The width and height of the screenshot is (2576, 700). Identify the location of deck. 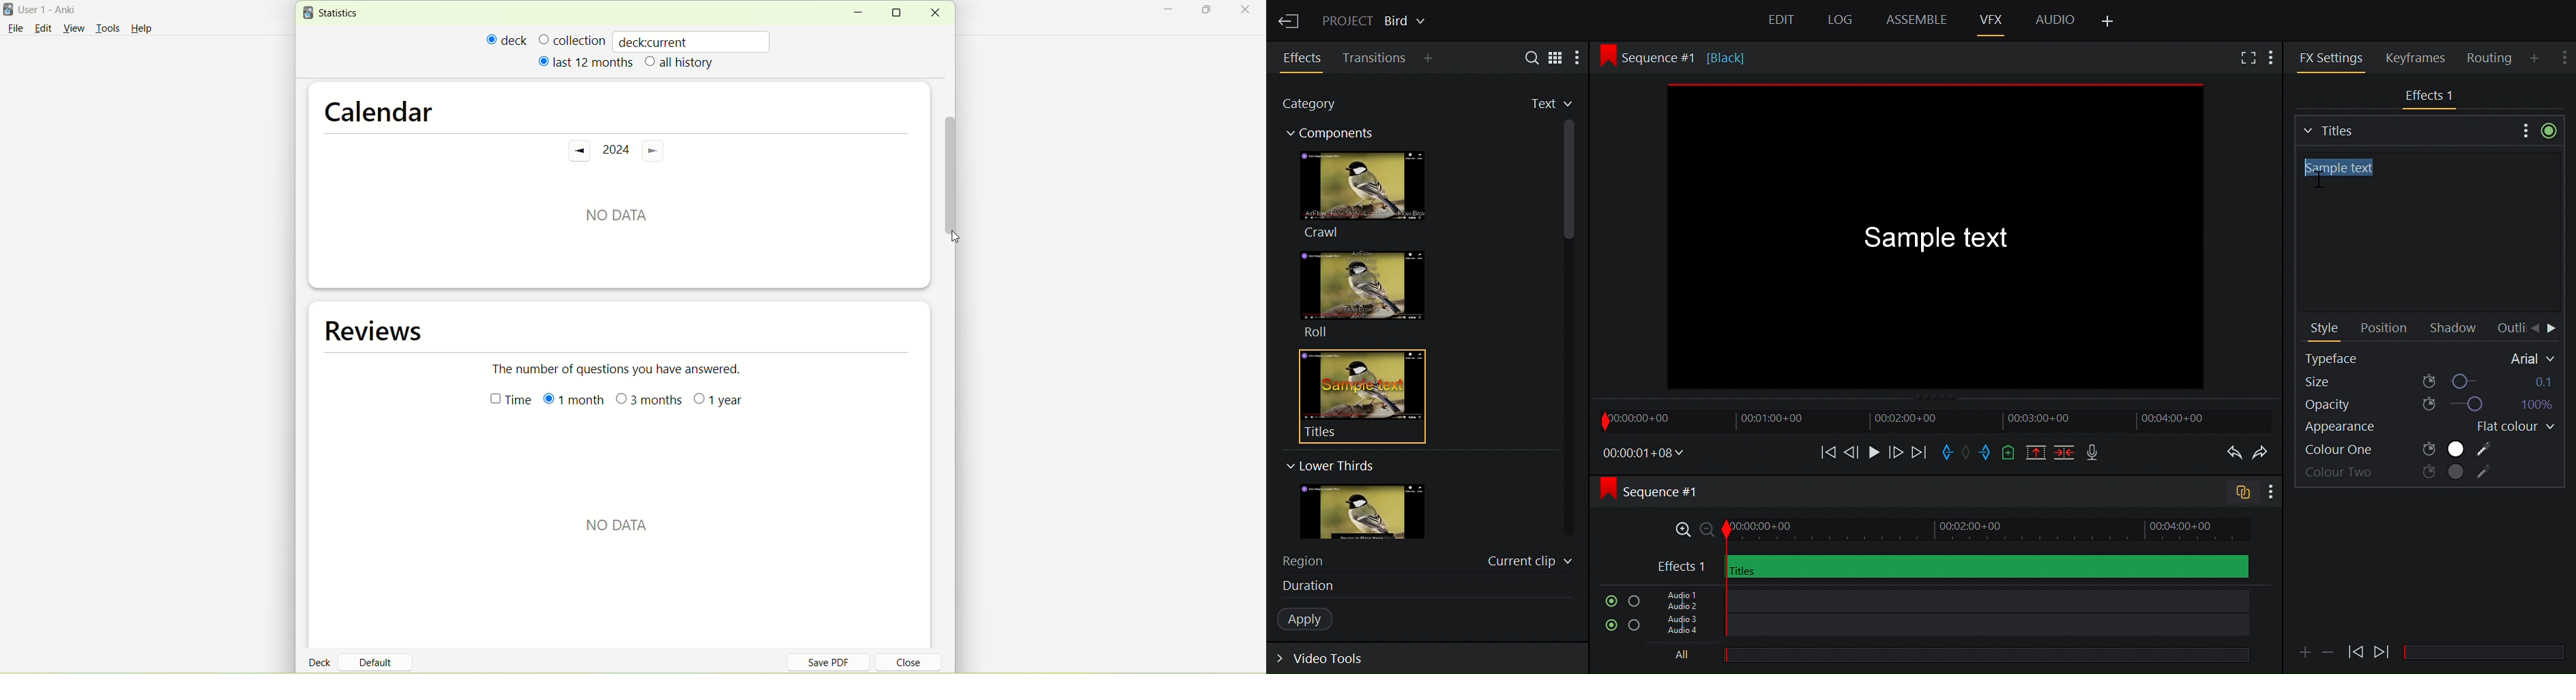
(322, 661).